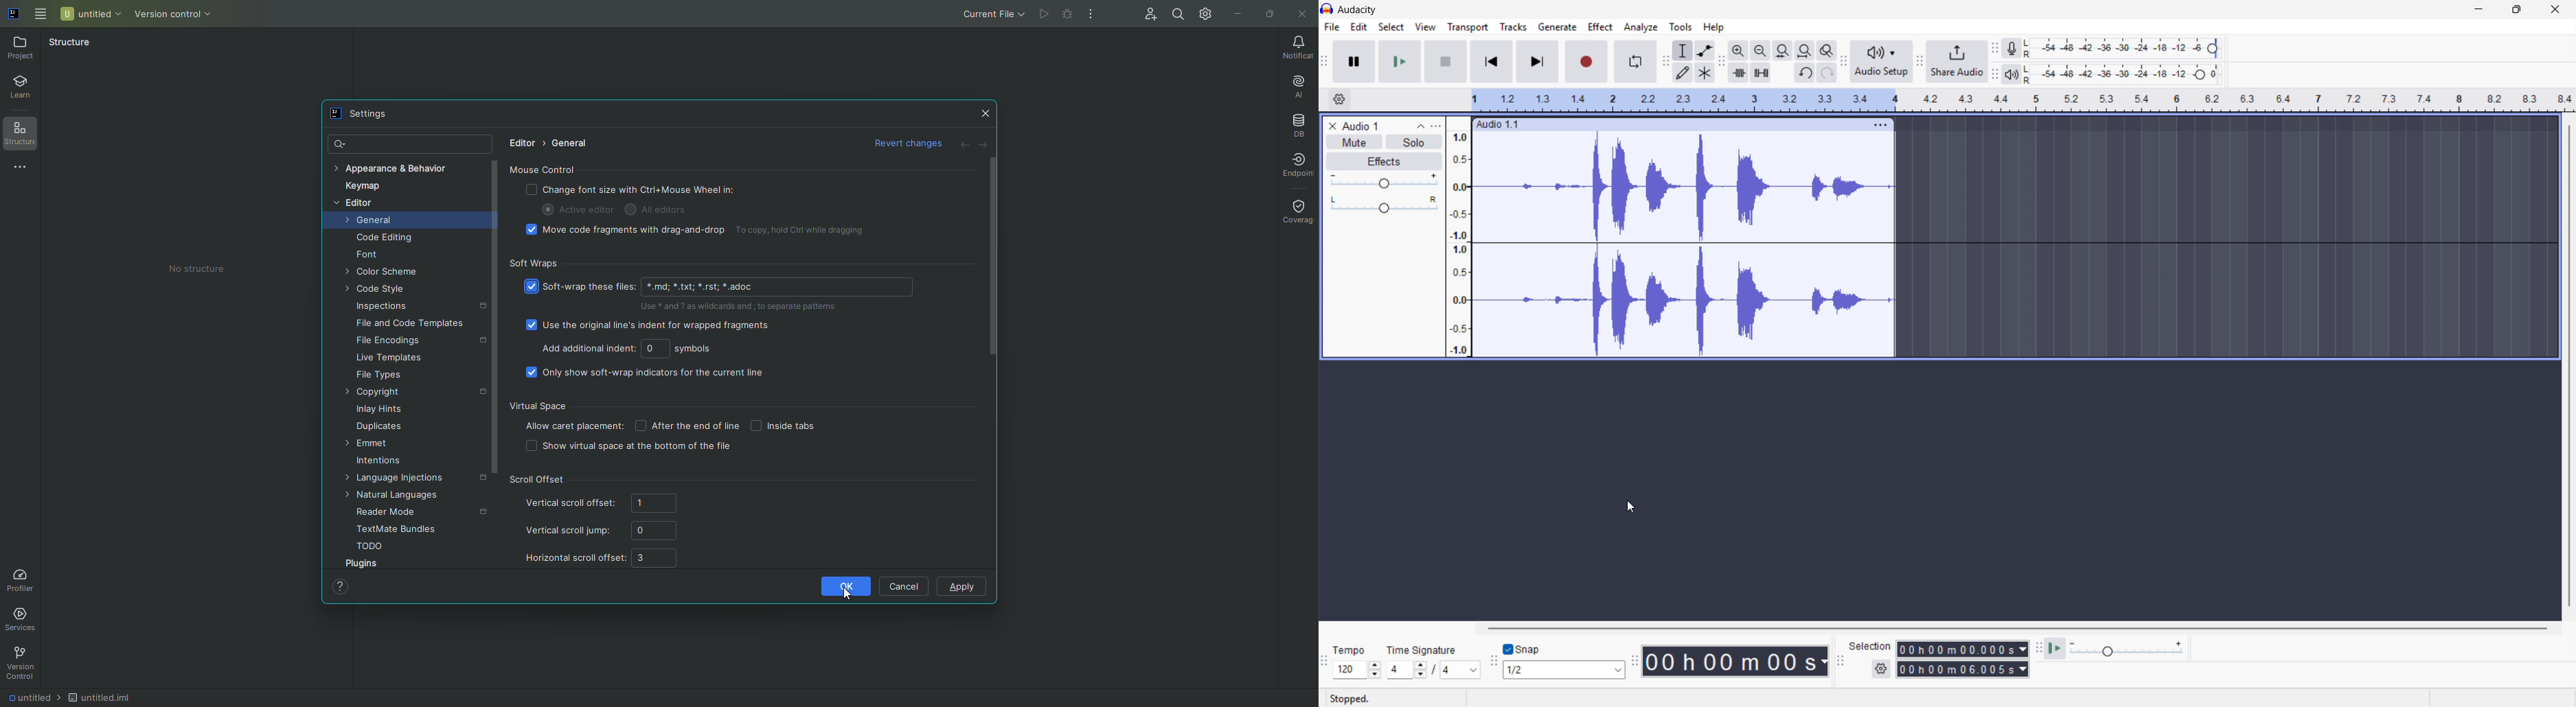 This screenshot has height=728, width=2576. Describe the element at coordinates (993, 258) in the screenshot. I see `Vertical Scroll Down` at that location.